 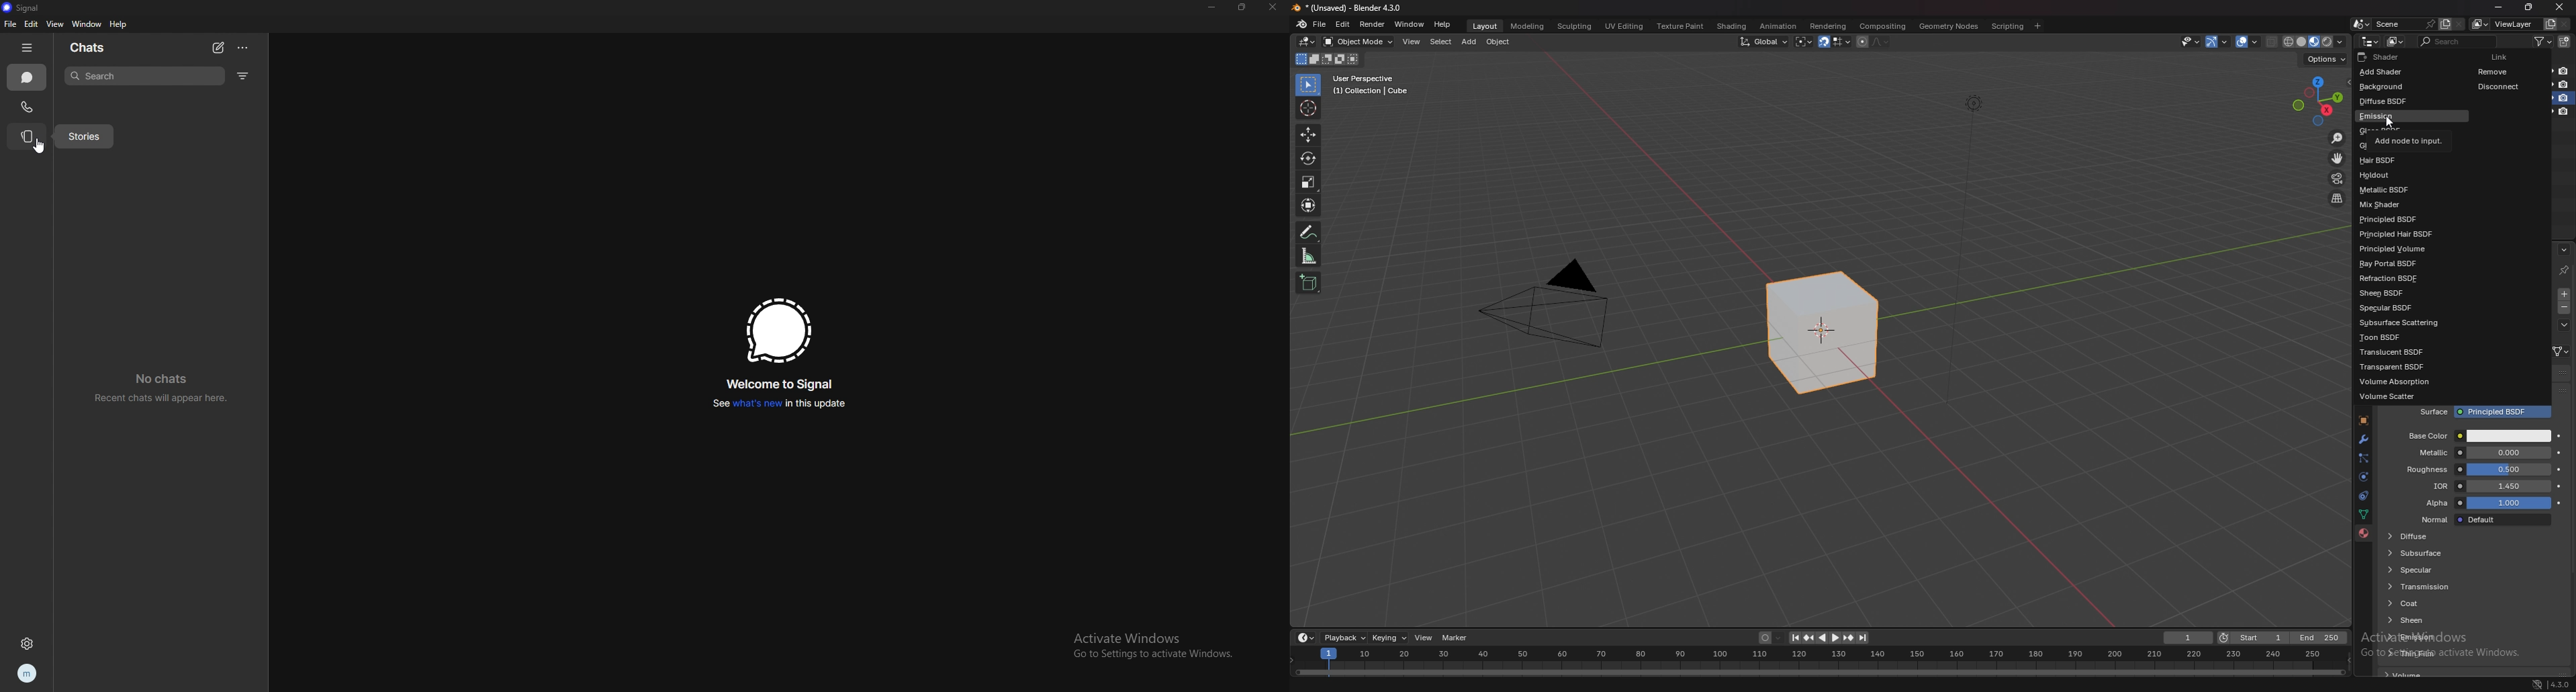 What do you see at coordinates (2387, 86) in the screenshot?
I see `background` at bounding box center [2387, 86].